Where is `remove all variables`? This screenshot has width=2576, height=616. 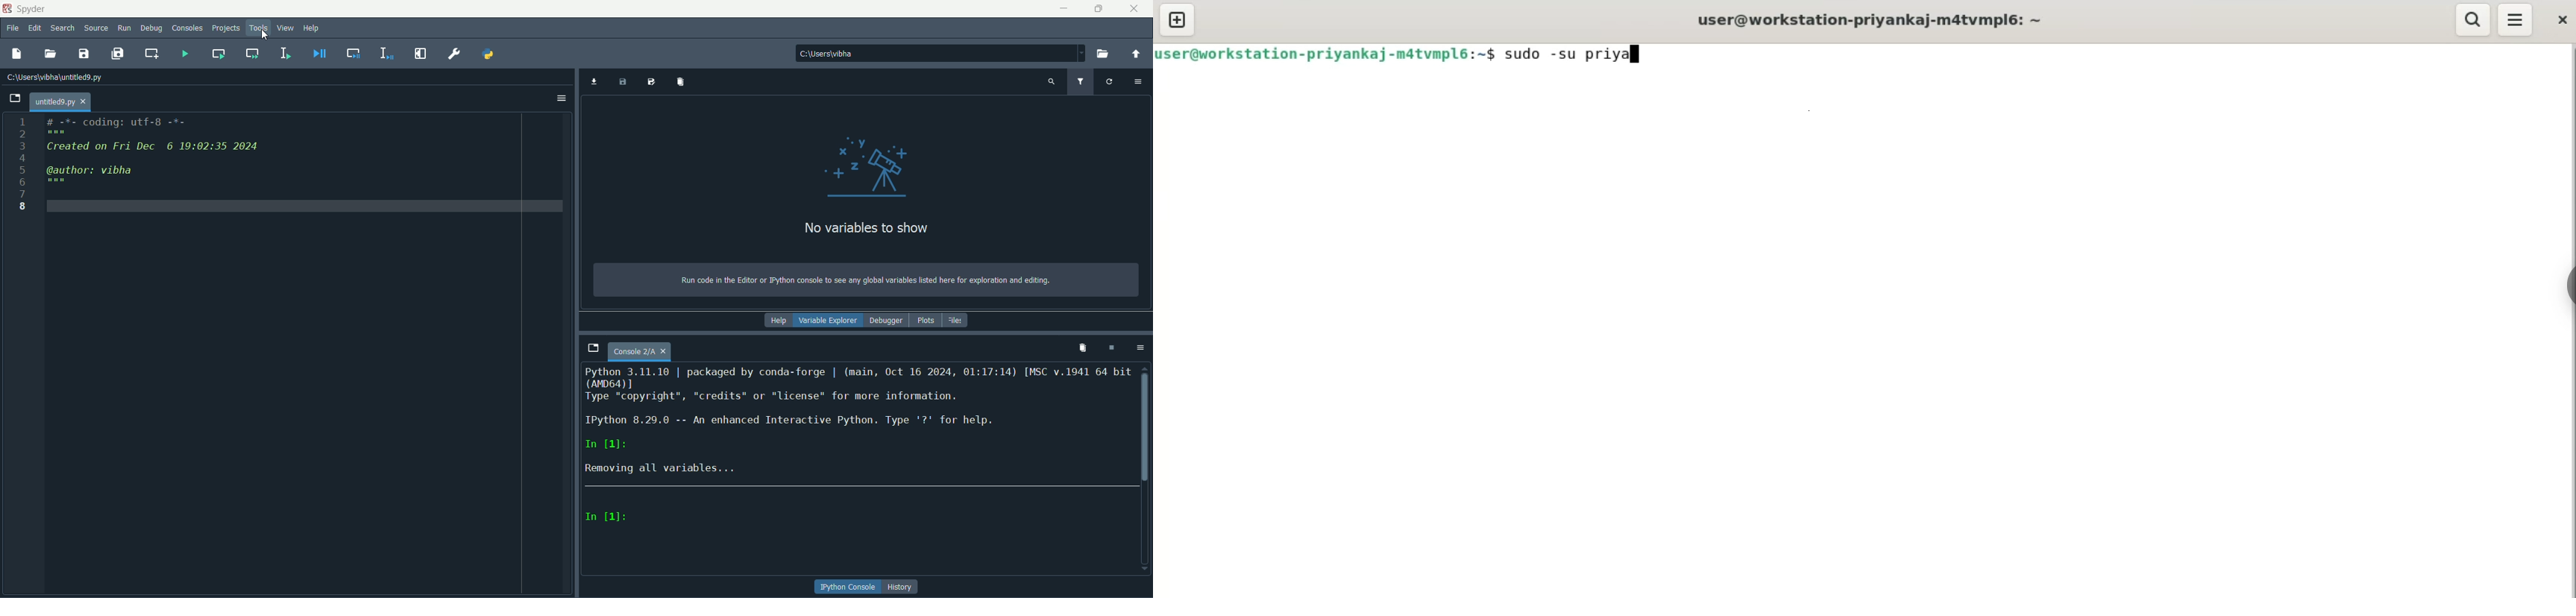 remove all variables is located at coordinates (682, 81).